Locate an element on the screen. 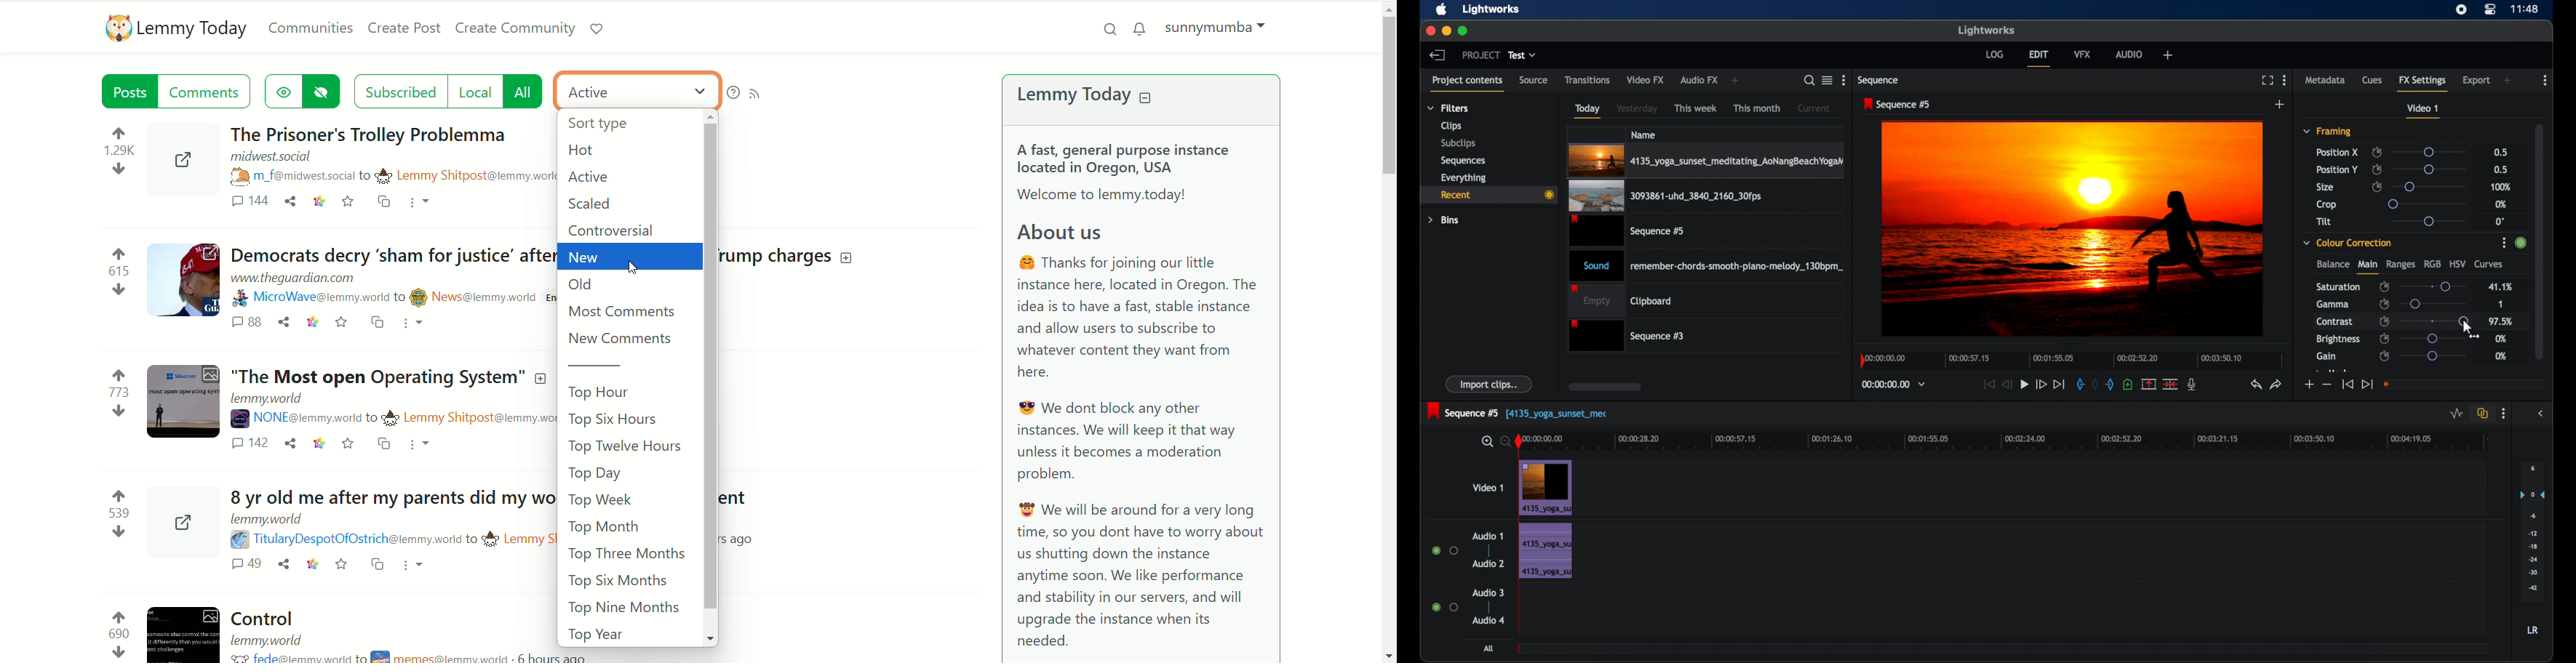 This screenshot has width=2576, height=672. balance is located at coordinates (2332, 265).